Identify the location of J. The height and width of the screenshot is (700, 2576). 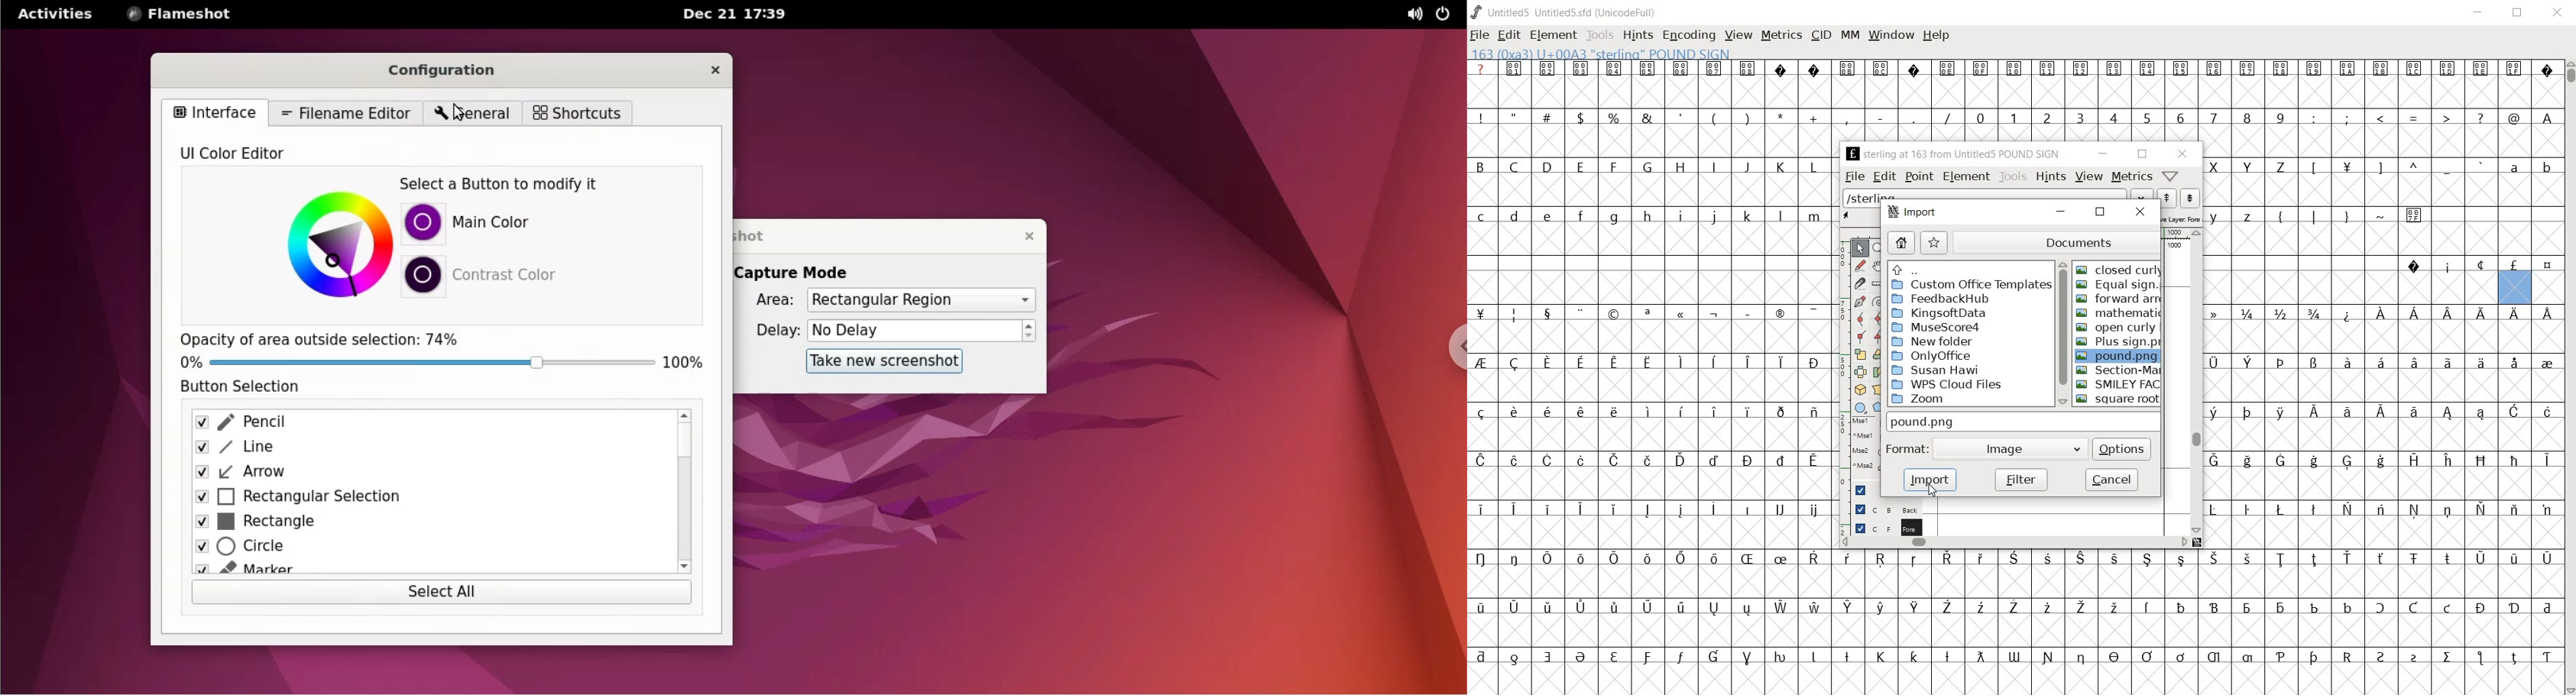
(1746, 167).